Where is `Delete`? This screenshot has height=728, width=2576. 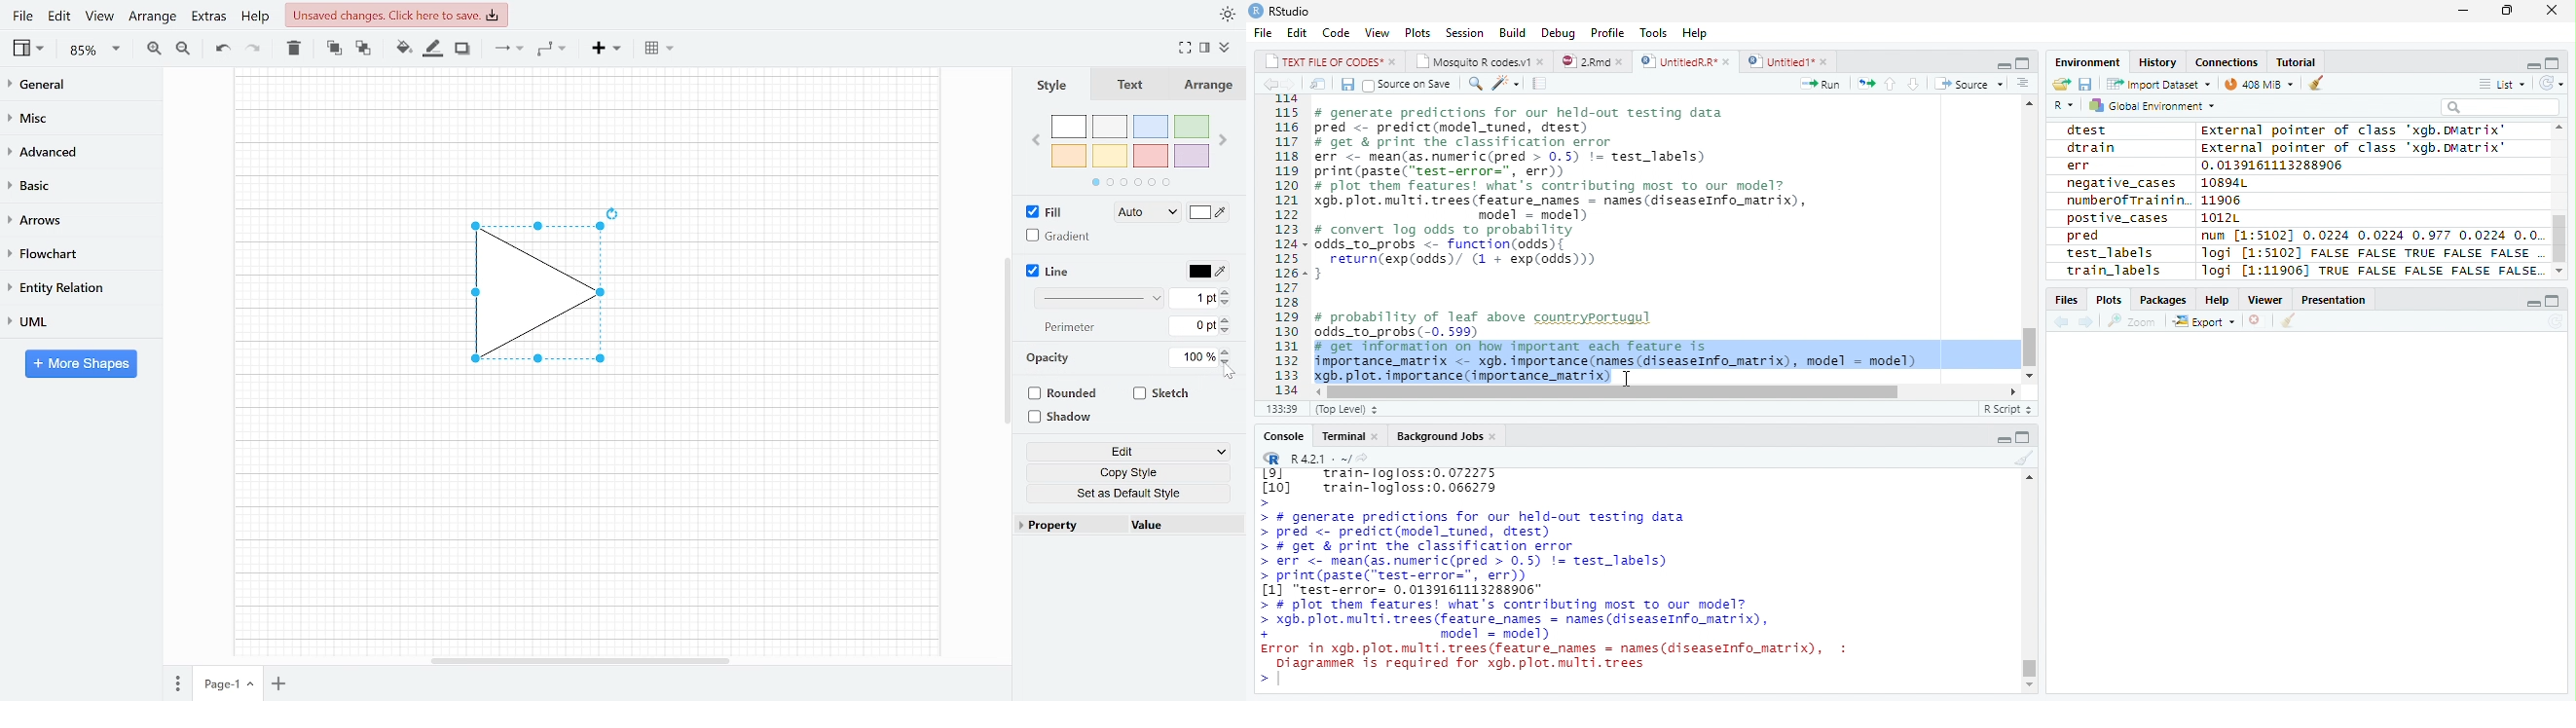 Delete is located at coordinates (292, 48).